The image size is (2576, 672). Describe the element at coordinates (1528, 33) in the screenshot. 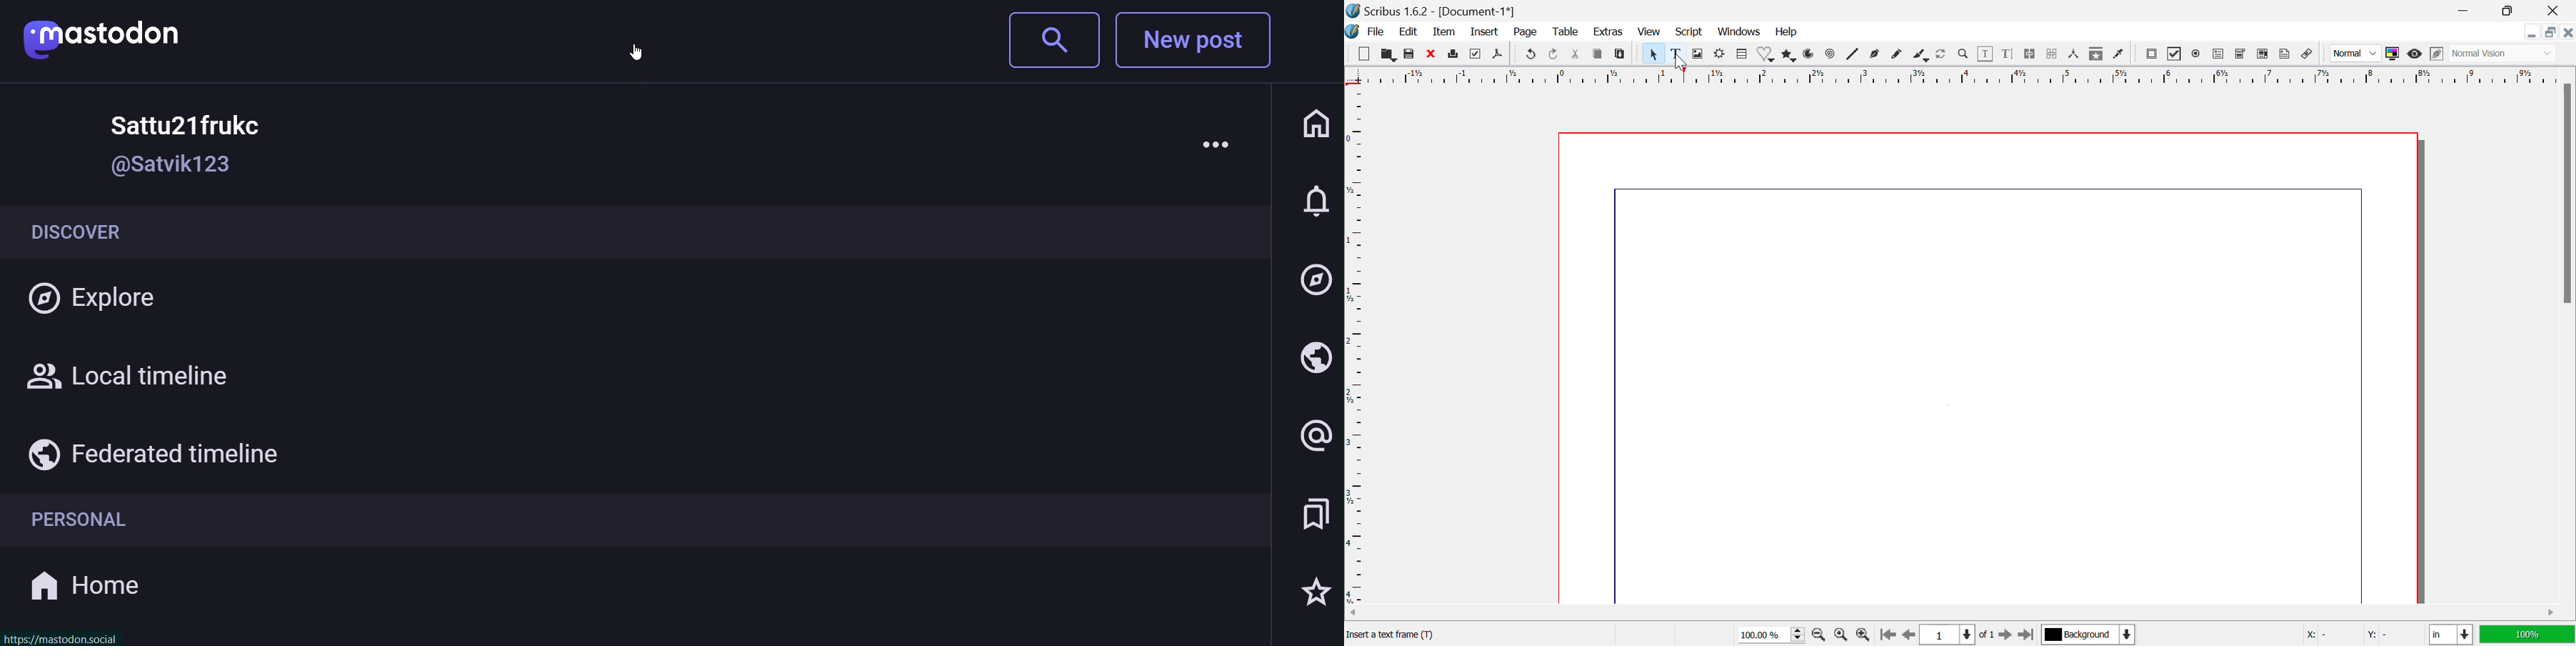

I see `Page` at that location.